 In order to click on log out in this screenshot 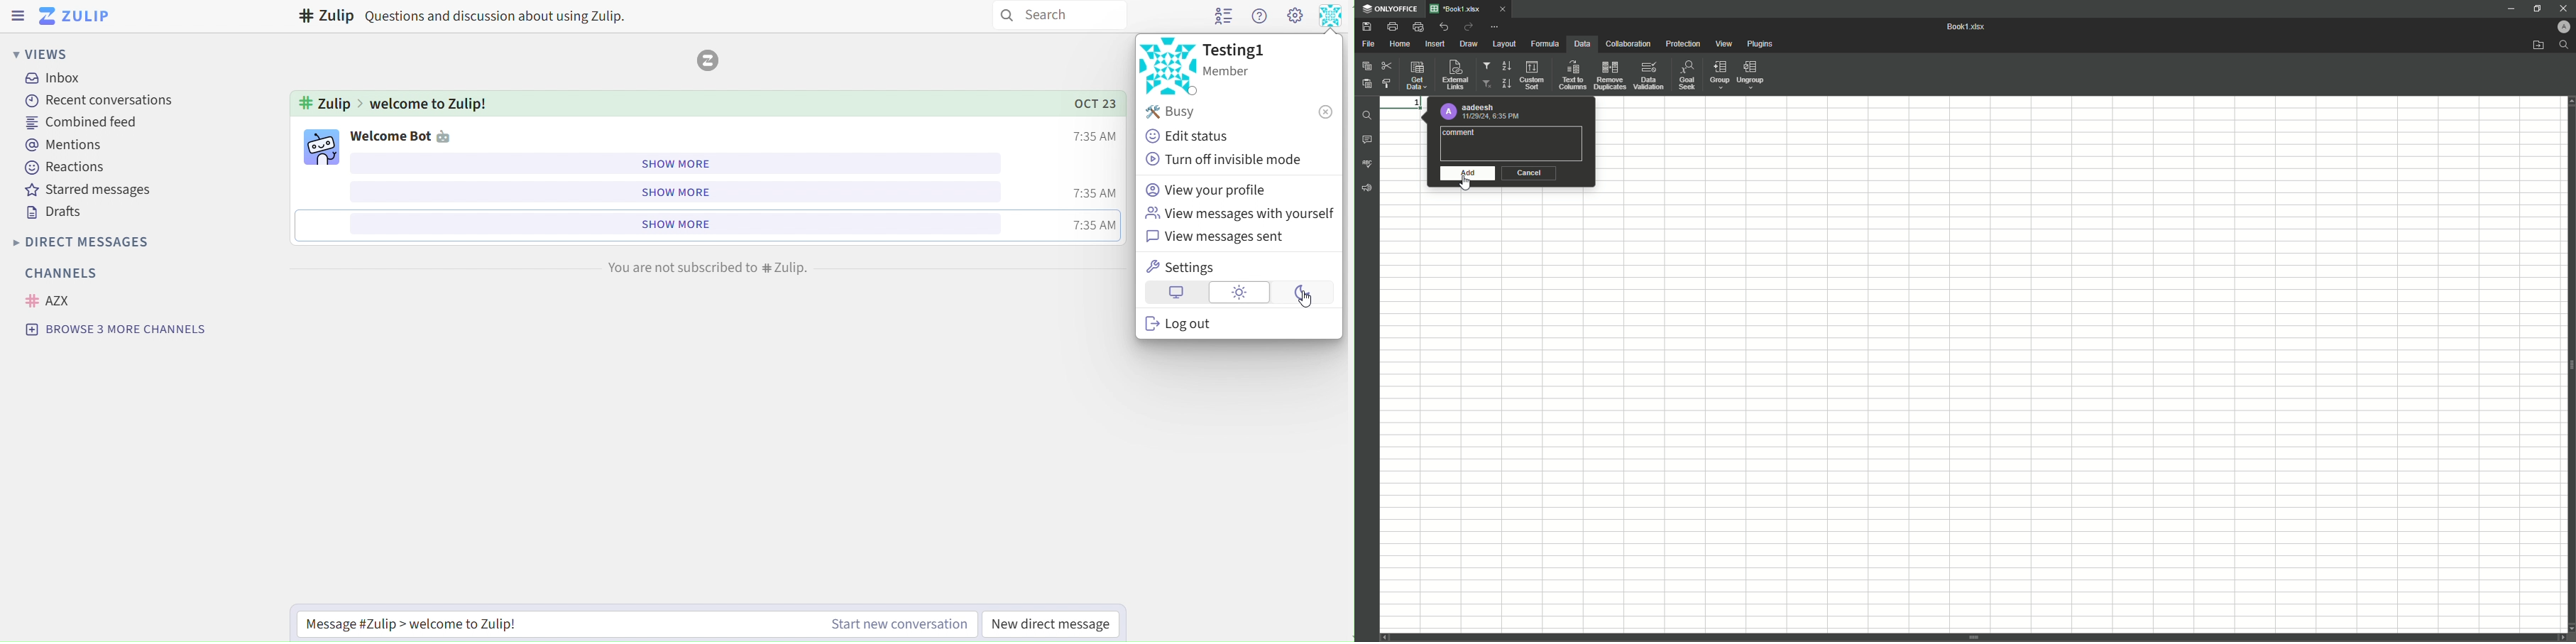, I will do `click(1188, 326)`.